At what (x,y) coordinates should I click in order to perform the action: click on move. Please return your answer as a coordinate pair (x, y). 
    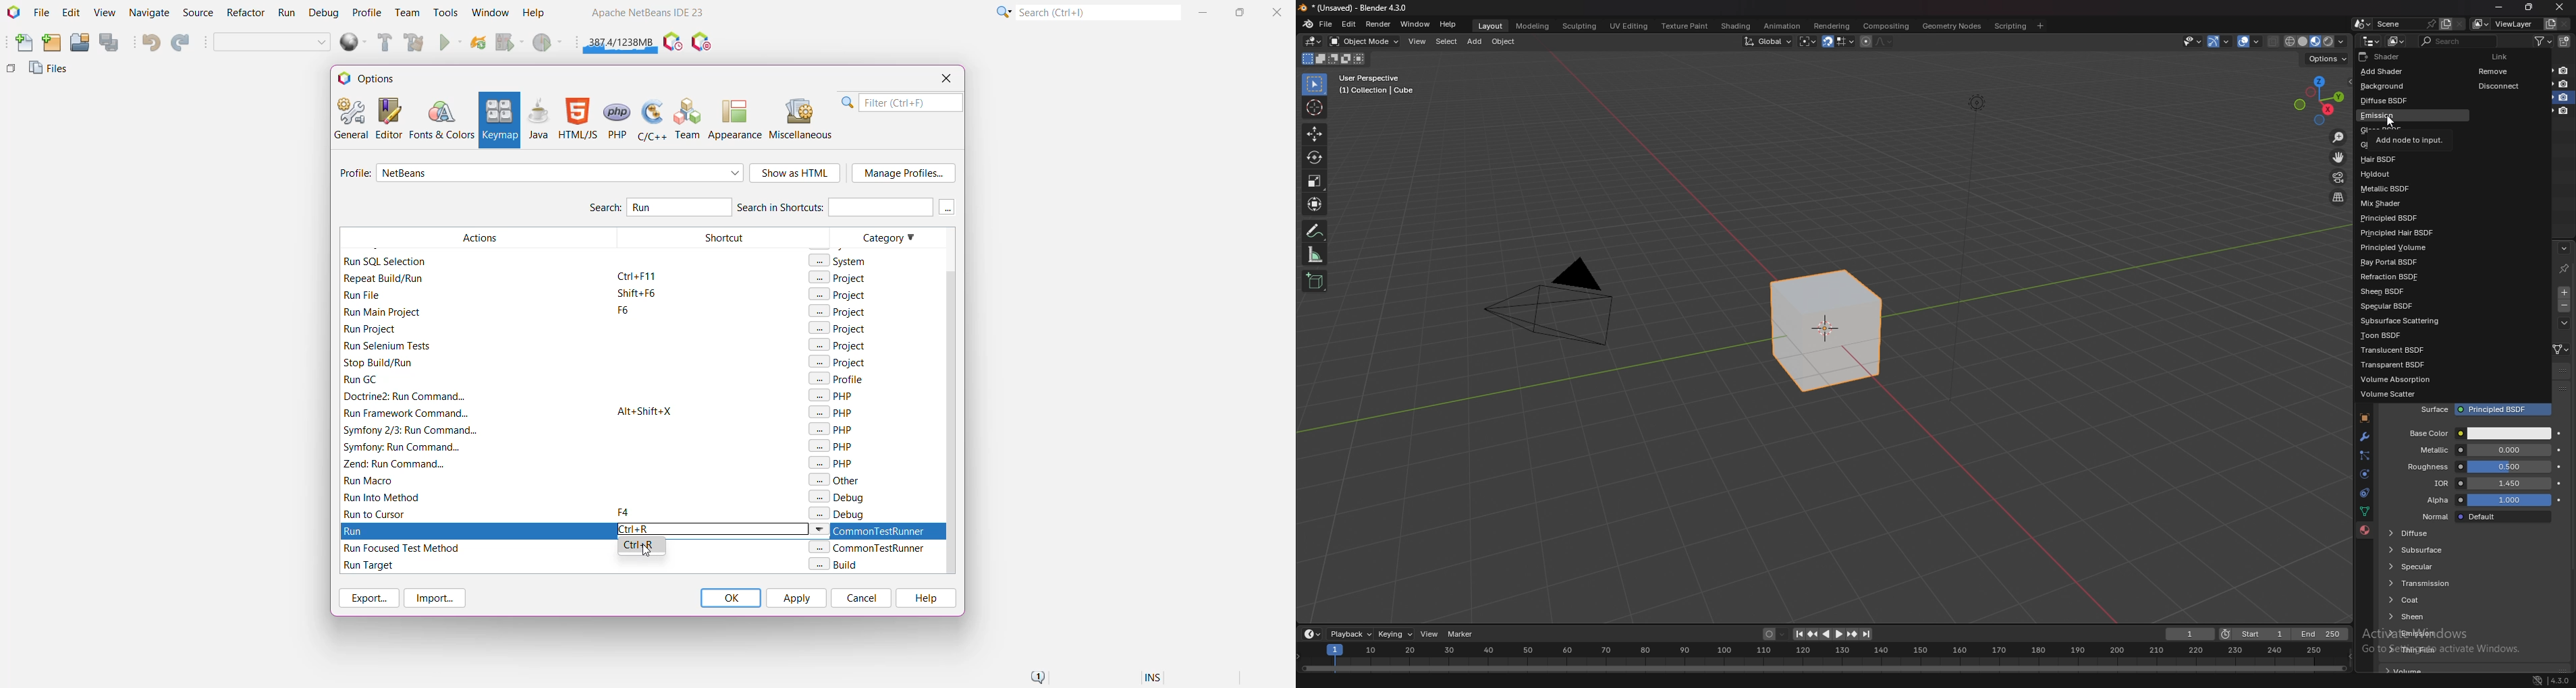
    Looking at the image, I should click on (2340, 157).